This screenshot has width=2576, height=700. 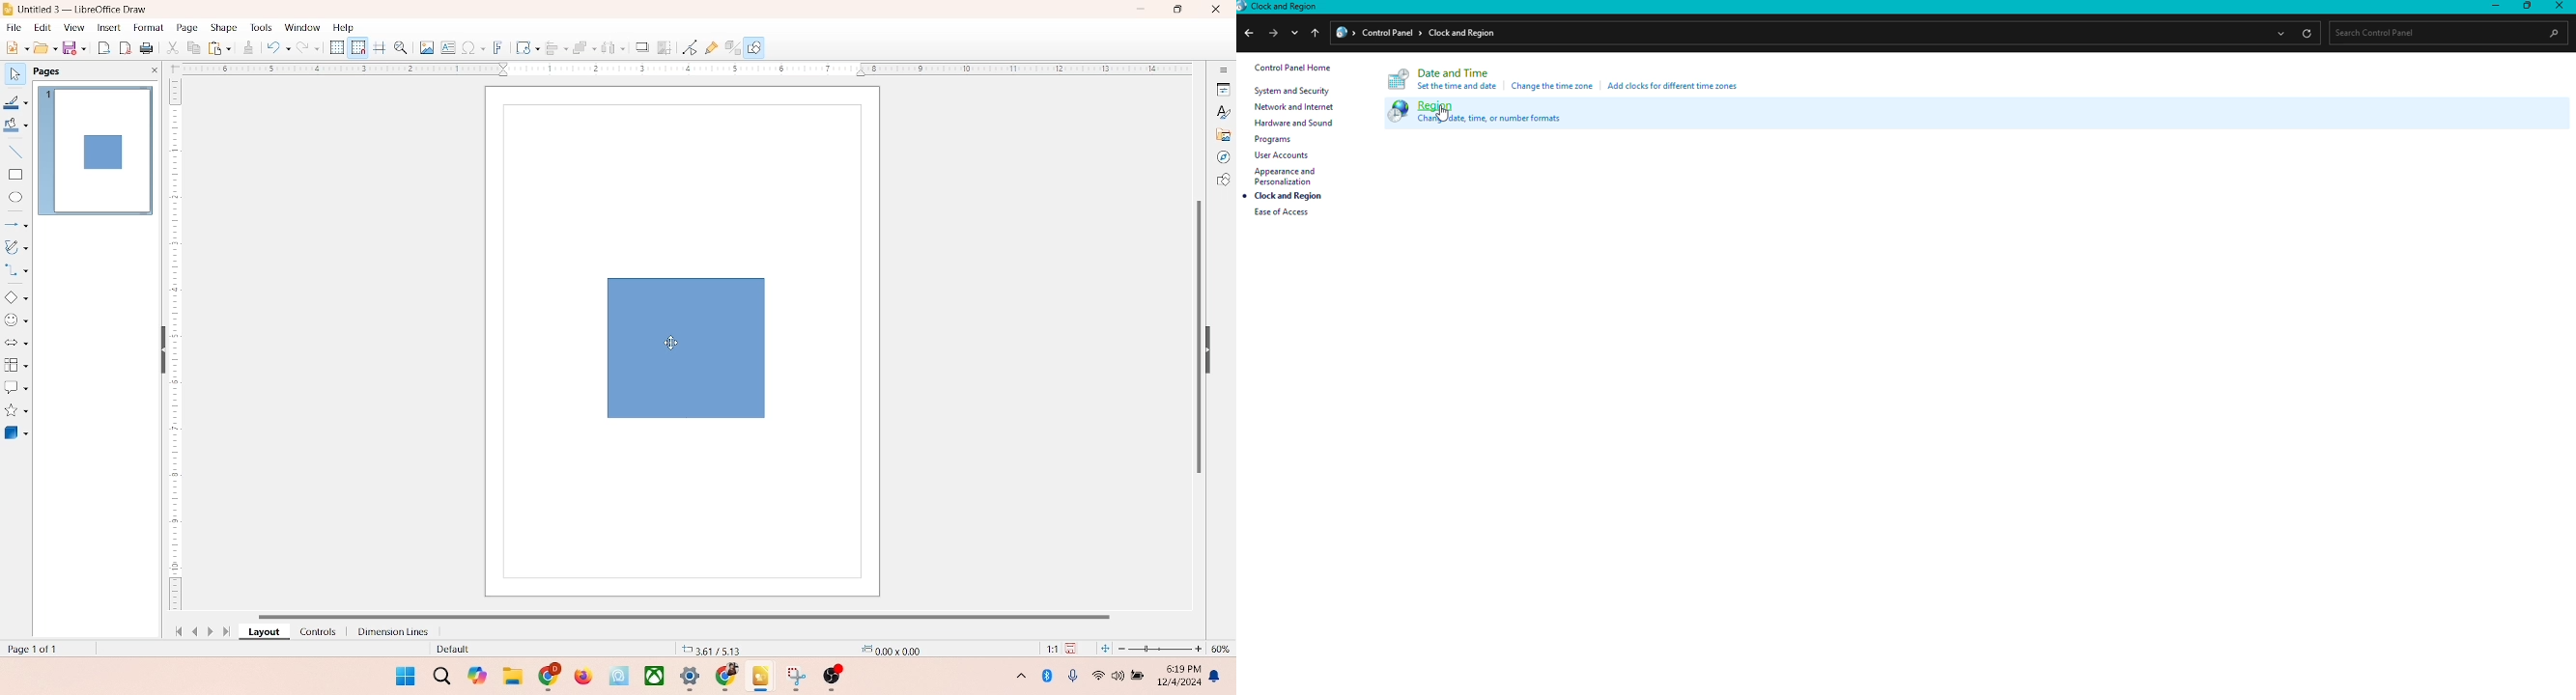 I want to click on Ease of access, so click(x=1287, y=215).